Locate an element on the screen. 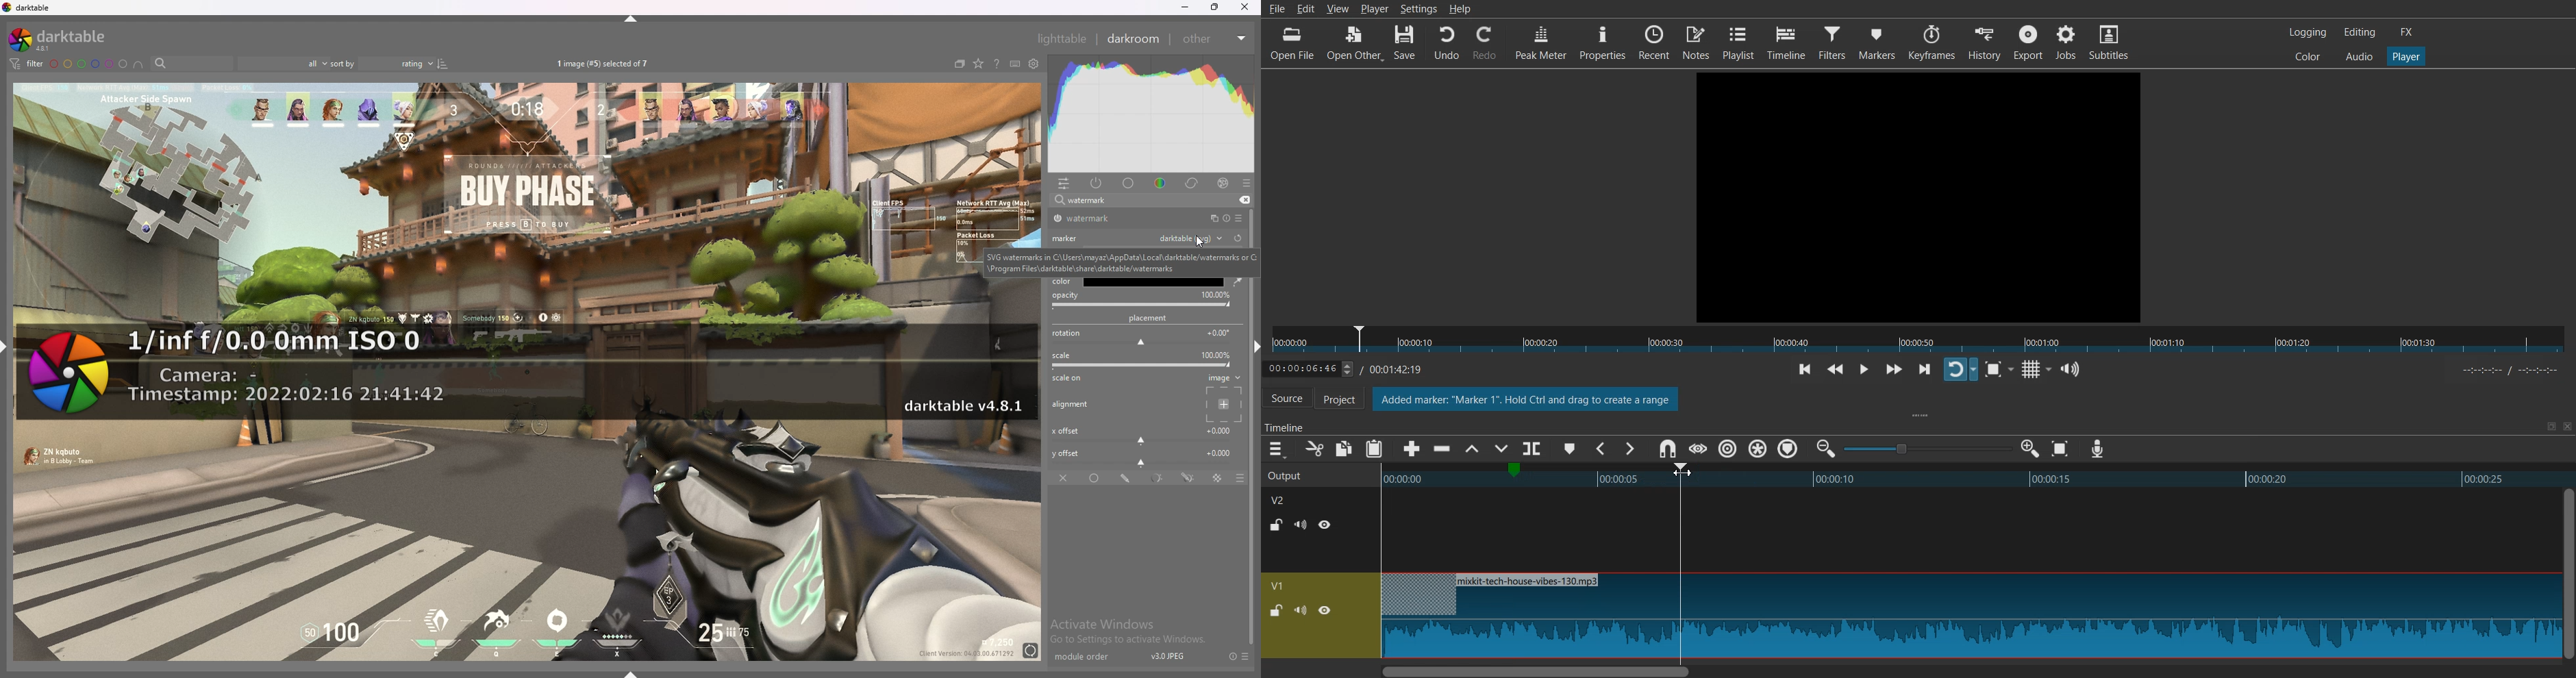 This screenshot has height=700, width=2576. Timeline is located at coordinates (1354, 366).